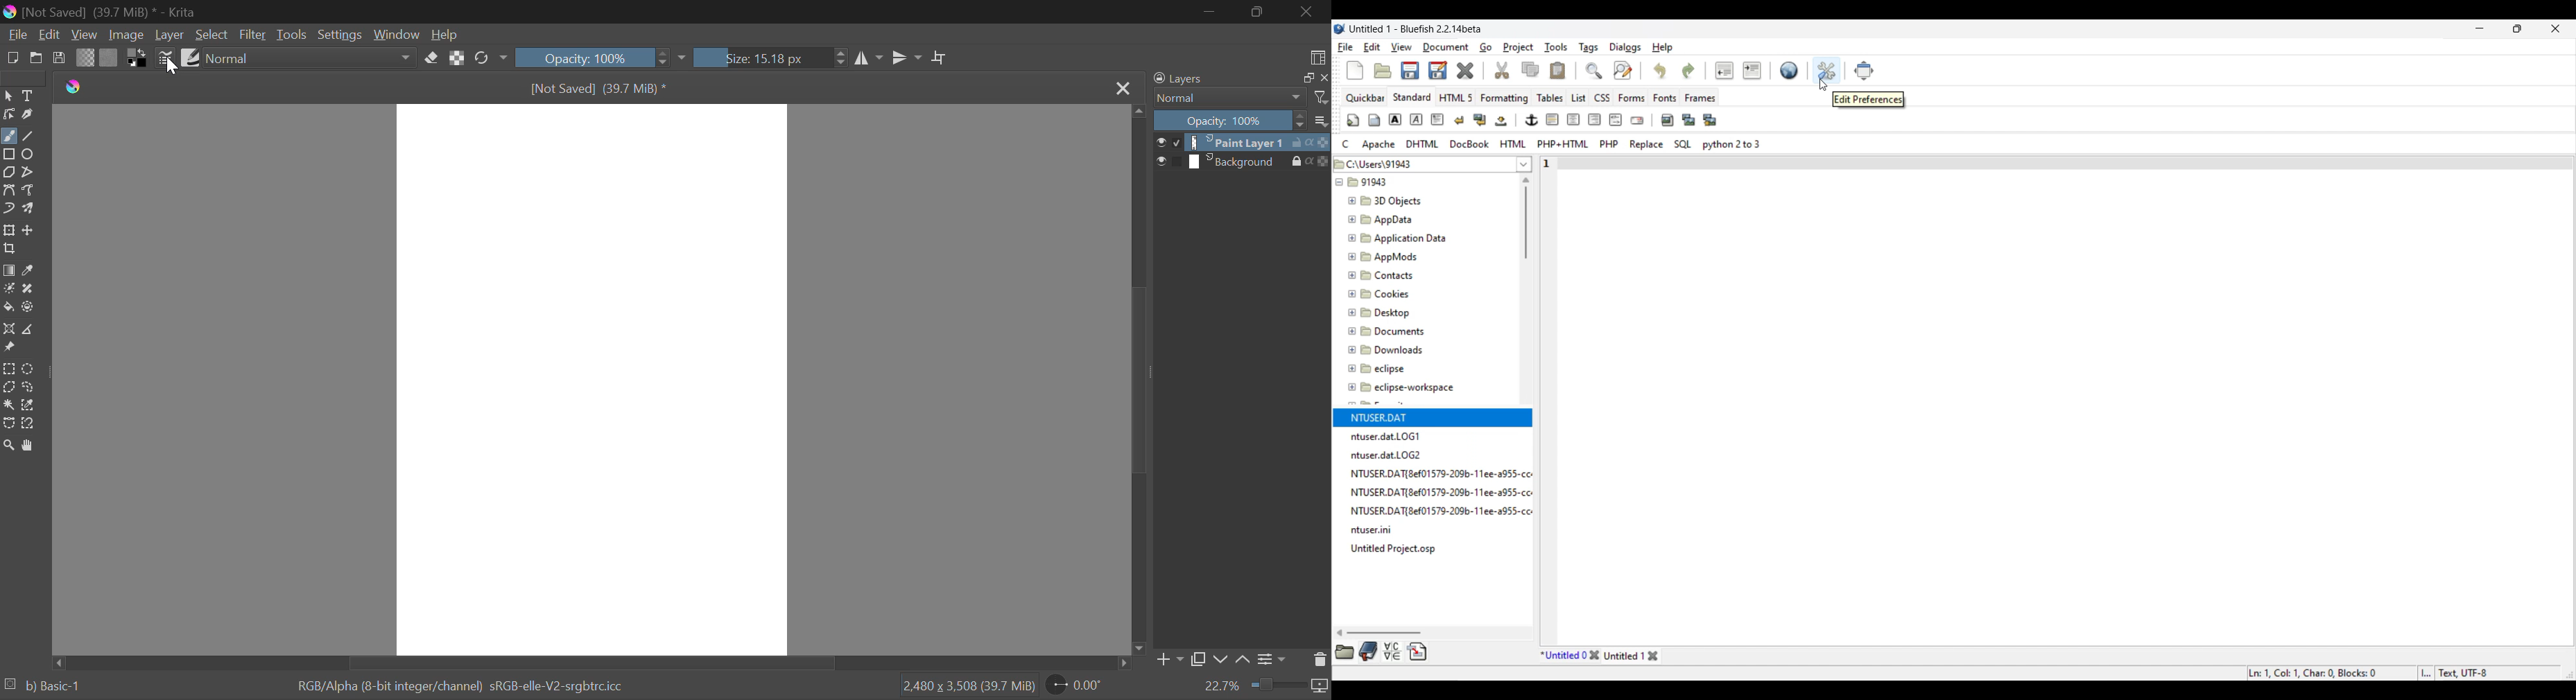 This screenshot has height=700, width=2576. I want to click on Freehand Selection, so click(28, 388).